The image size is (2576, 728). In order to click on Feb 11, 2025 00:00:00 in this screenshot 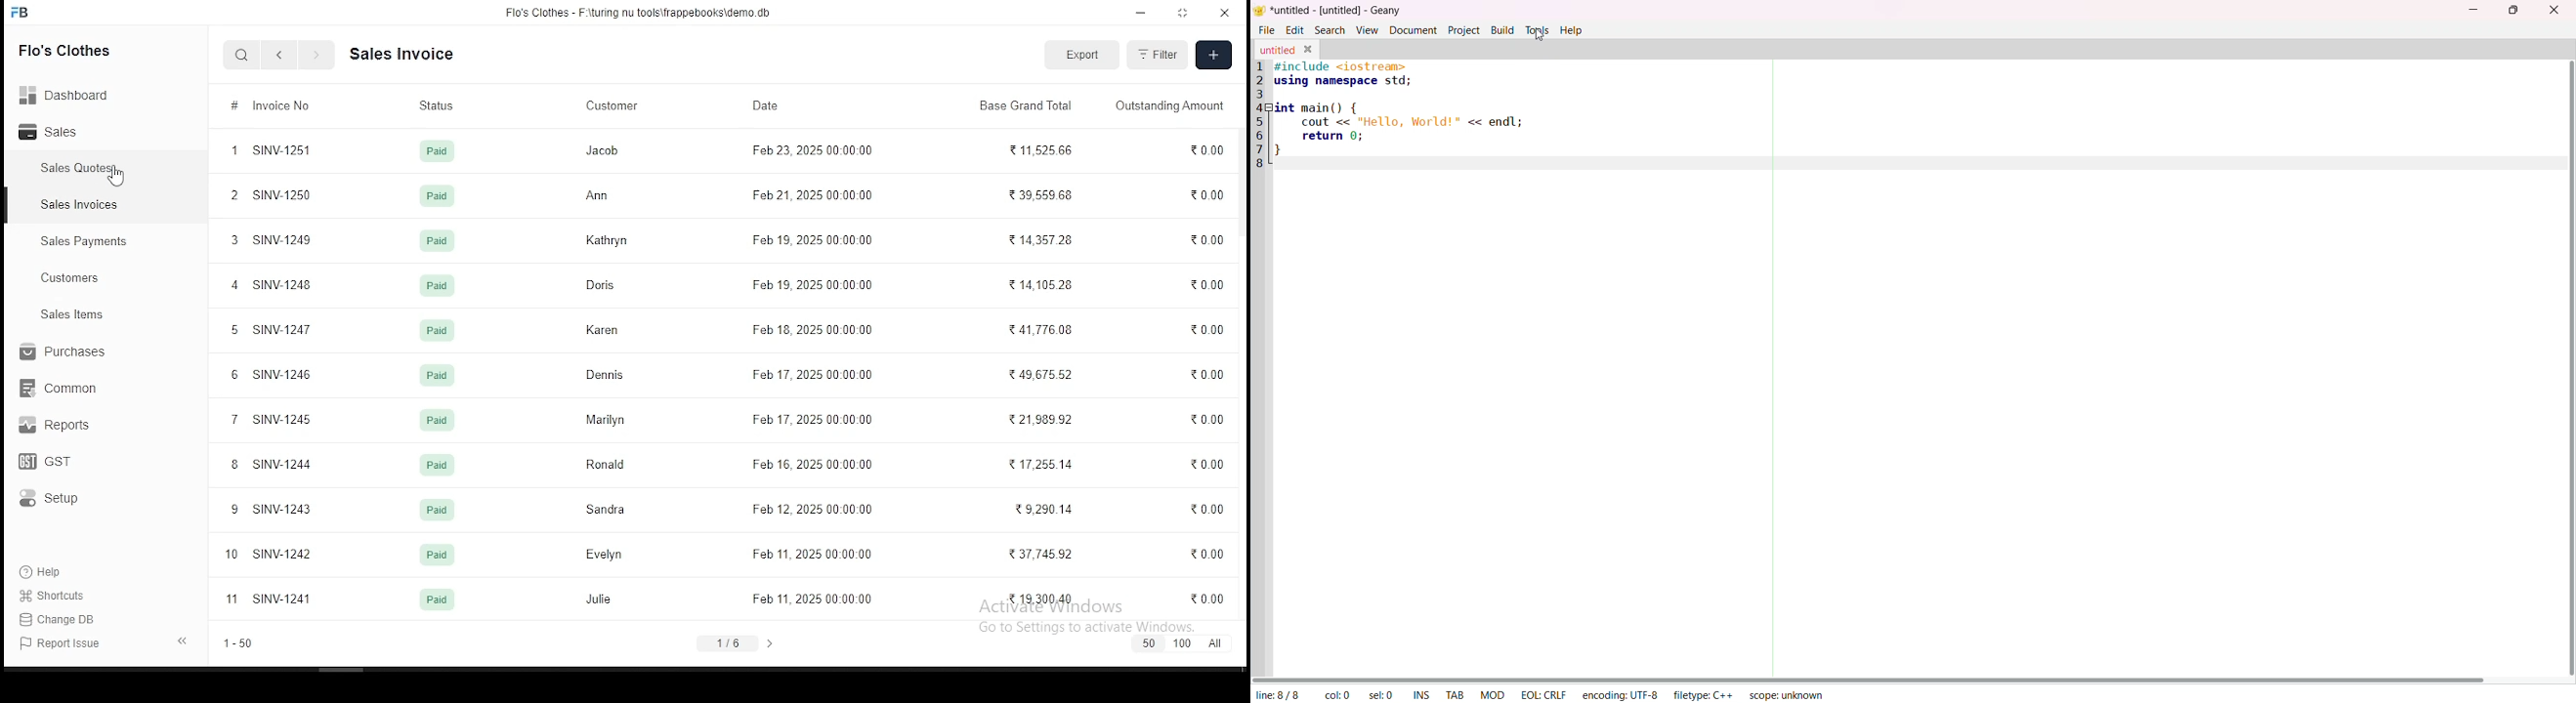, I will do `click(816, 555)`.